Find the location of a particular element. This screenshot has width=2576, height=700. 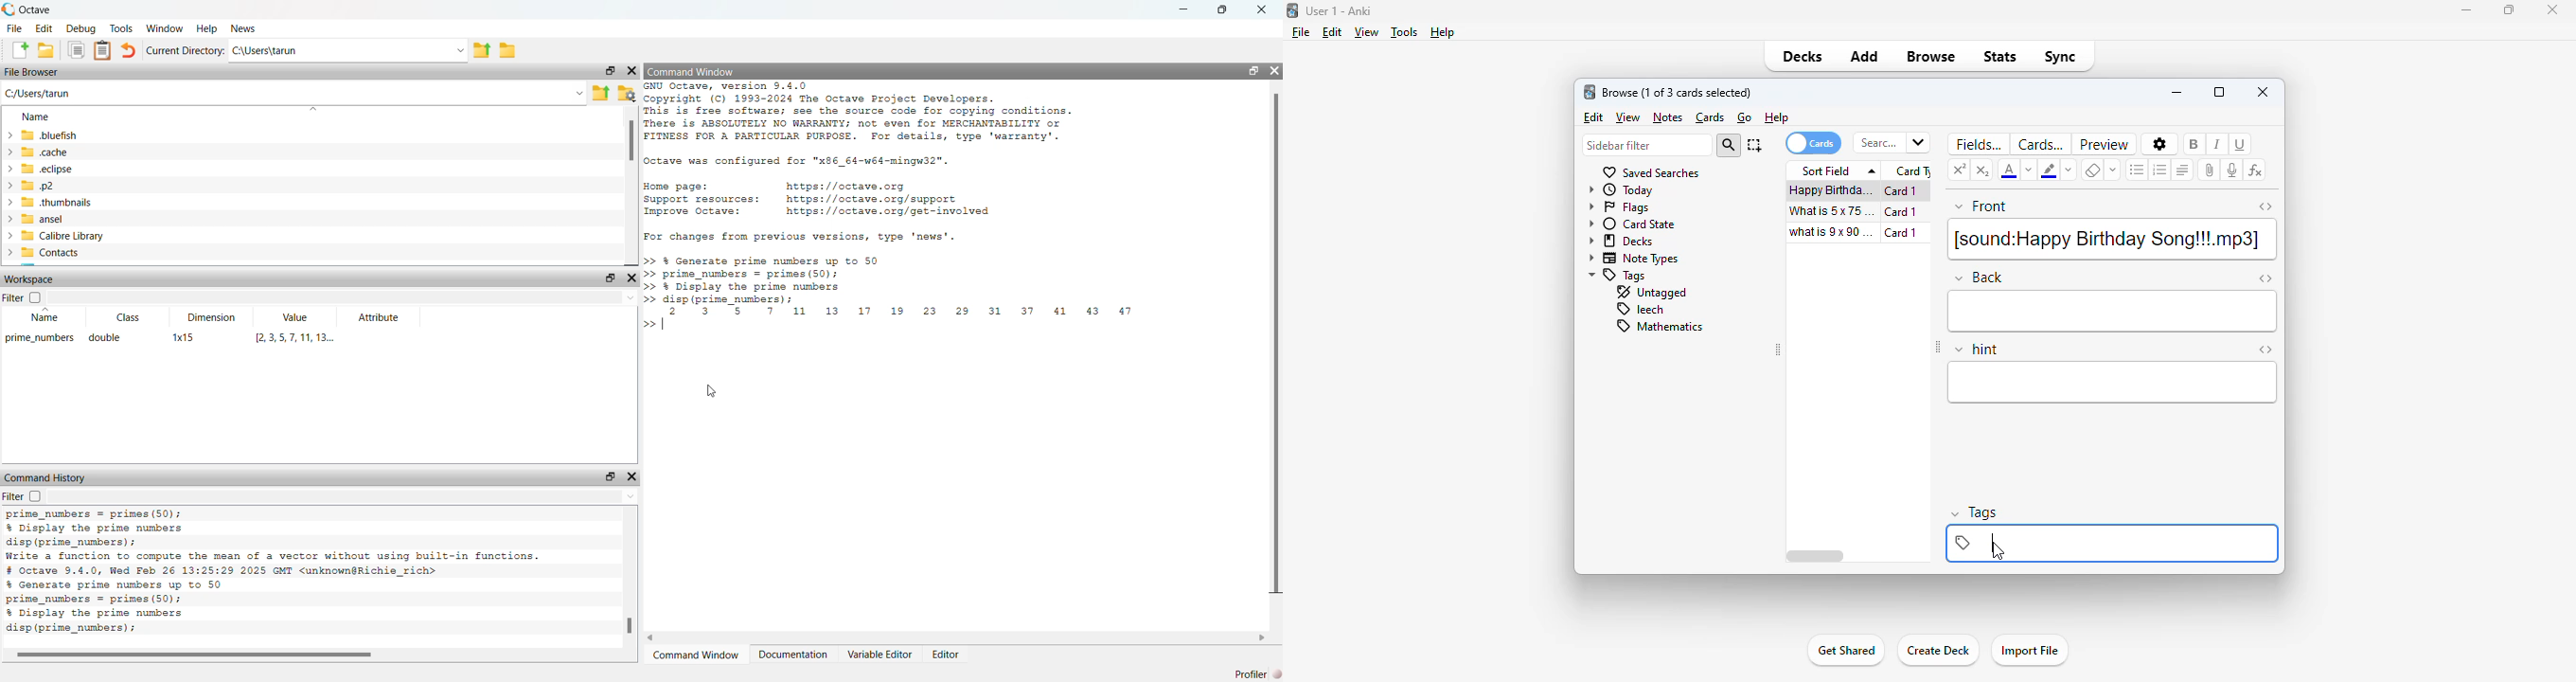

minimise is located at coordinates (1184, 8).